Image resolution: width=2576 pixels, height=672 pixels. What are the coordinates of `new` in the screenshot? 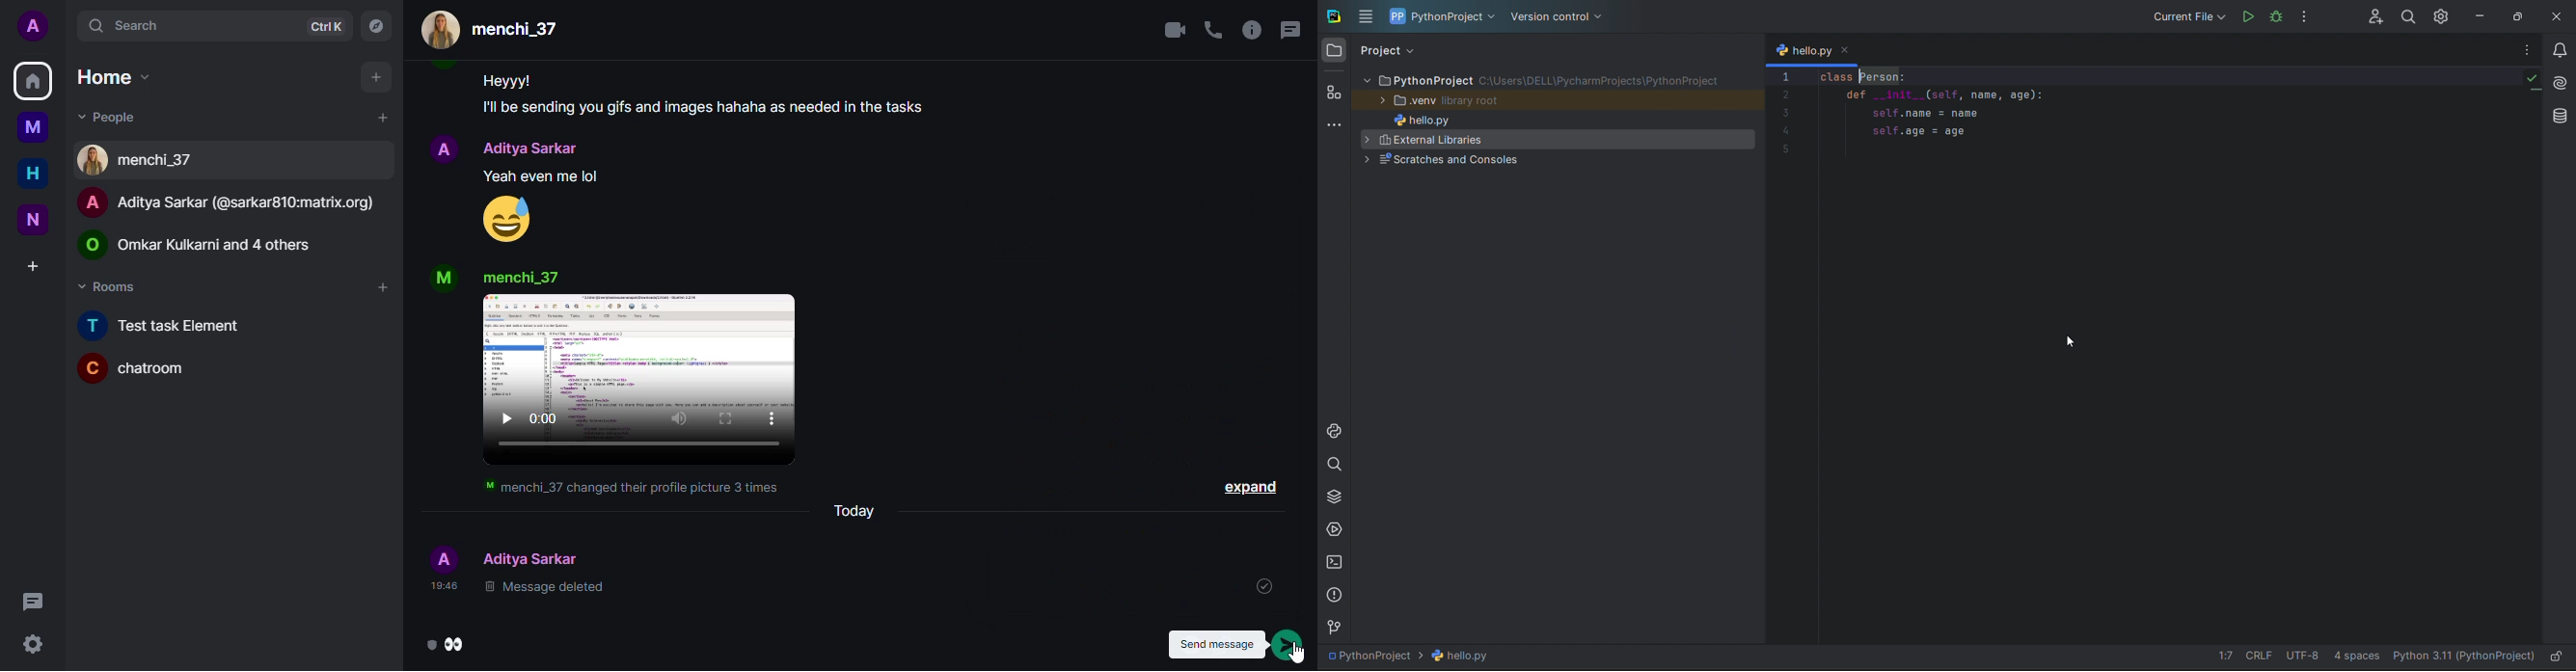 It's located at (33, 221).